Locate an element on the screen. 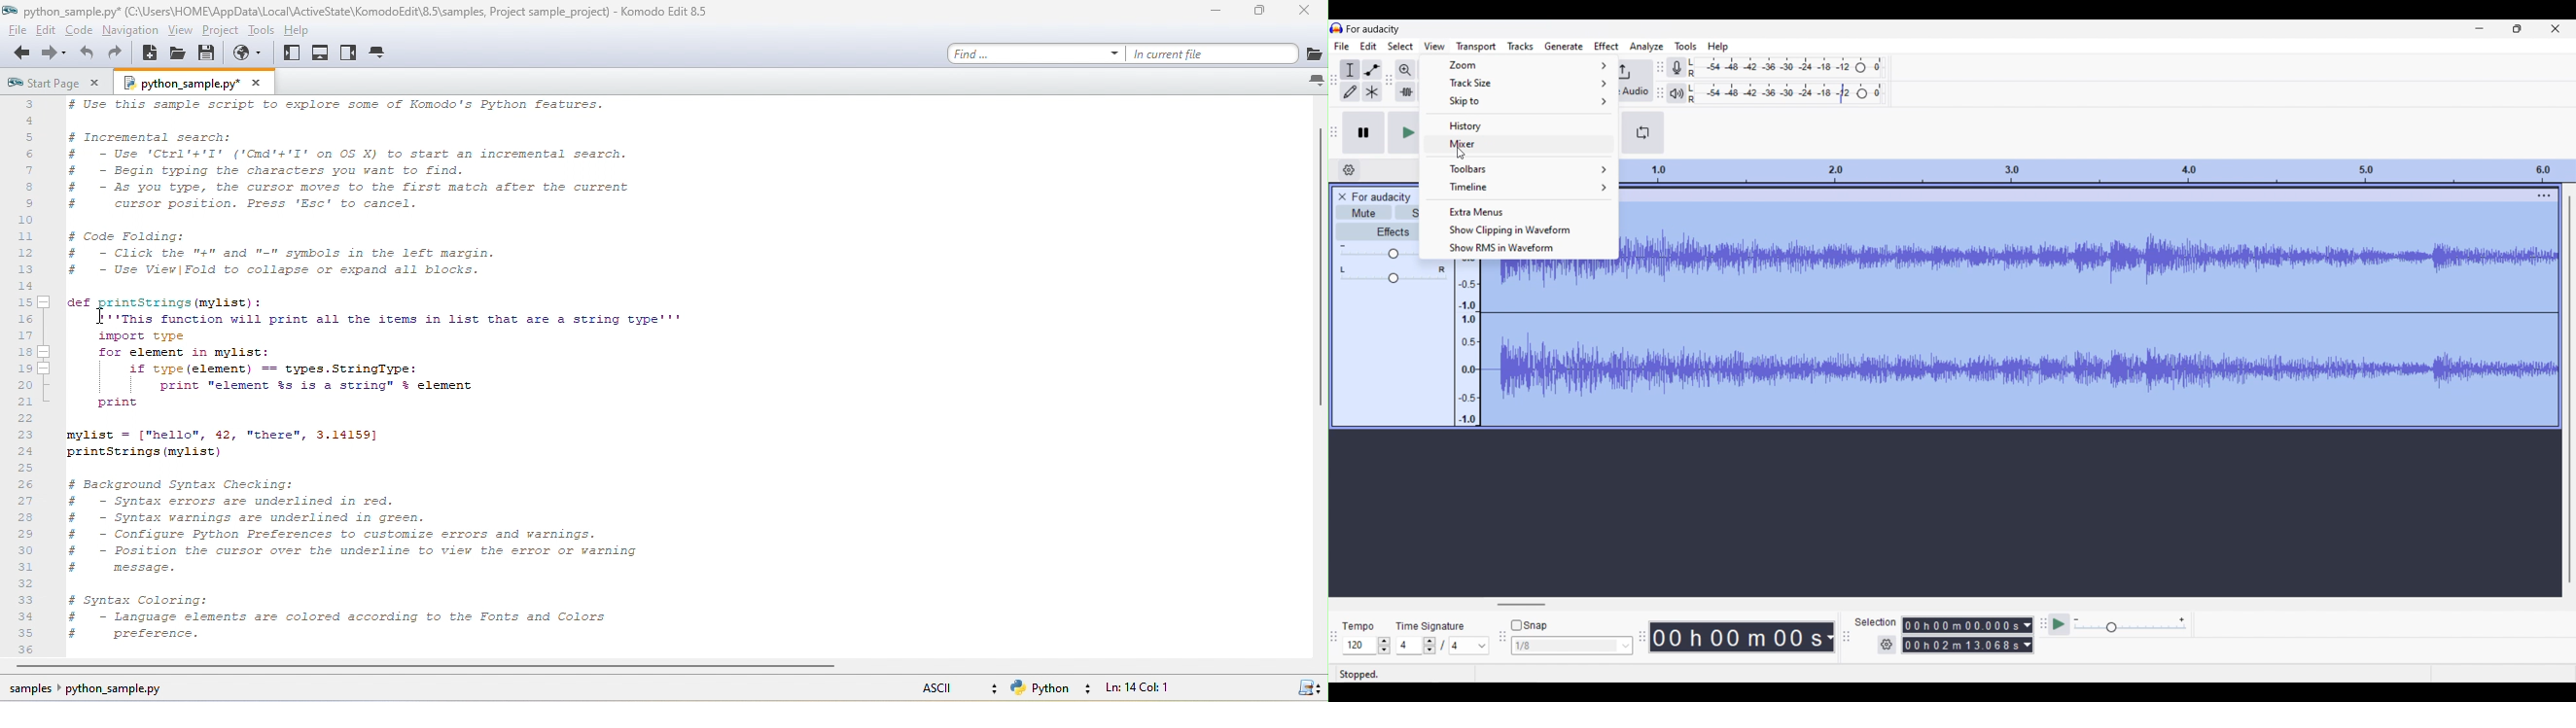  right pane is located at coordinates (350, 54).